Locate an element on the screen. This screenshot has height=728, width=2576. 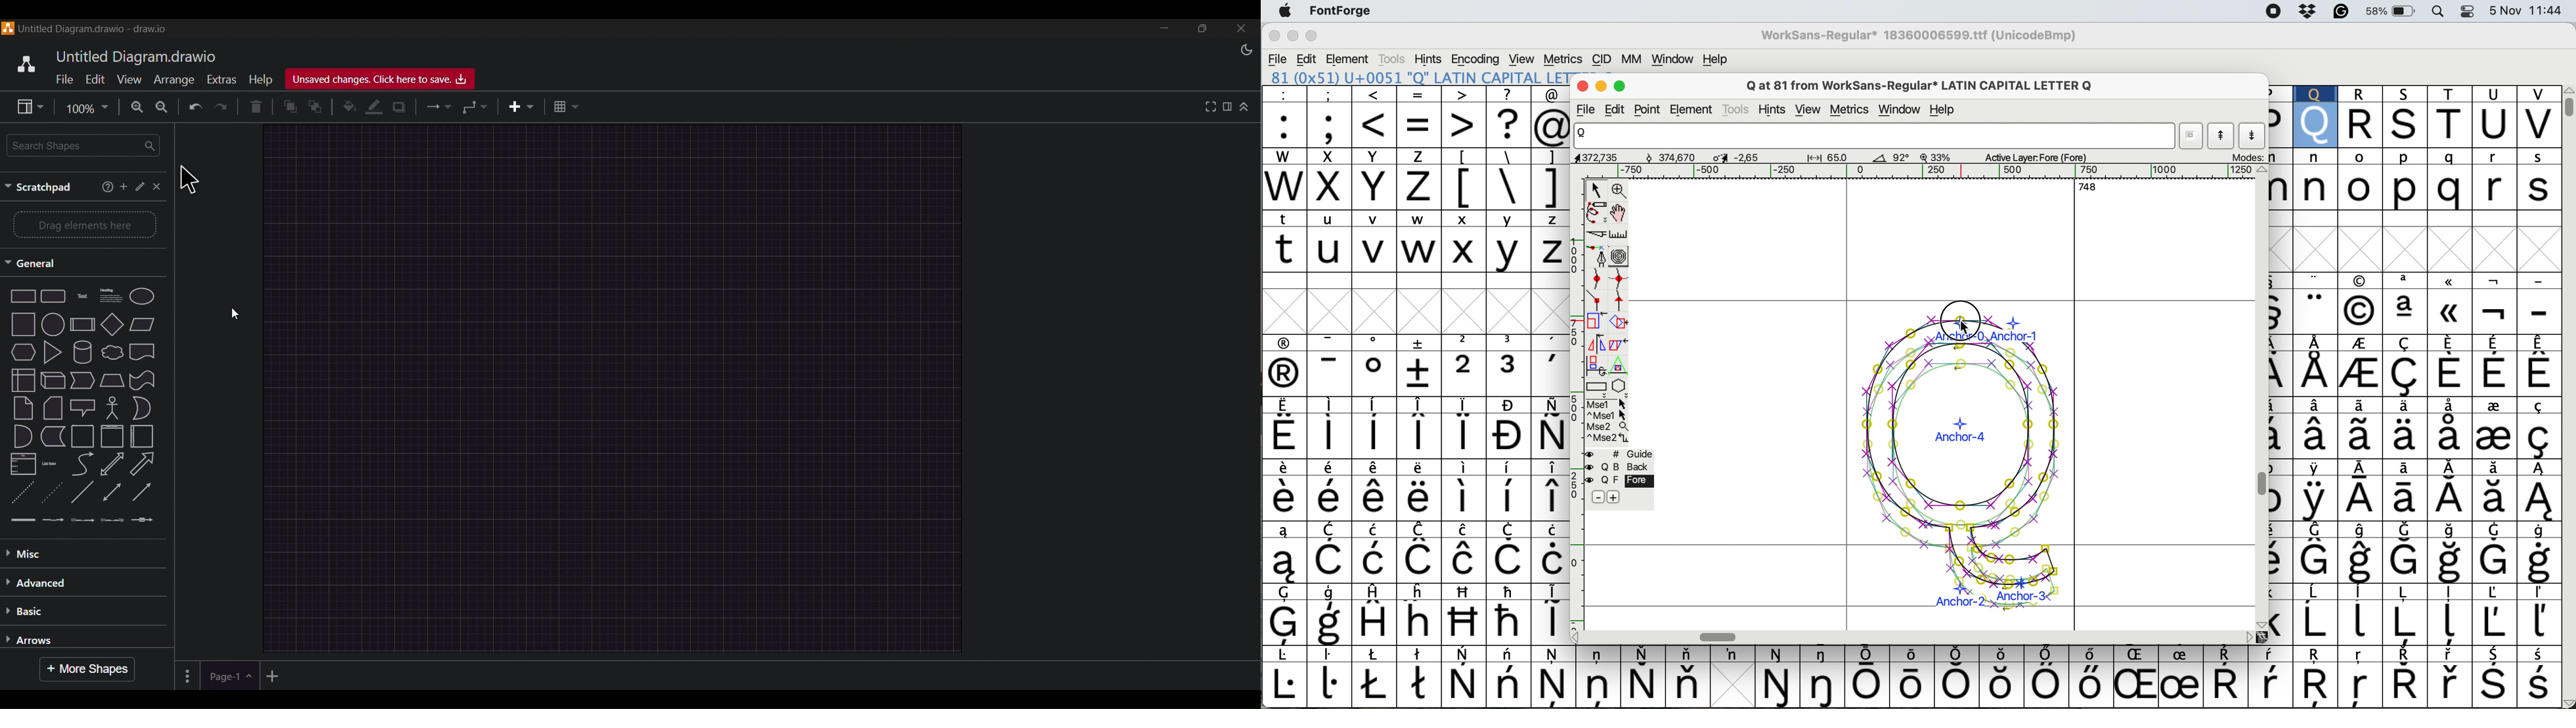
maximise is located at coordinates (1621, 86).